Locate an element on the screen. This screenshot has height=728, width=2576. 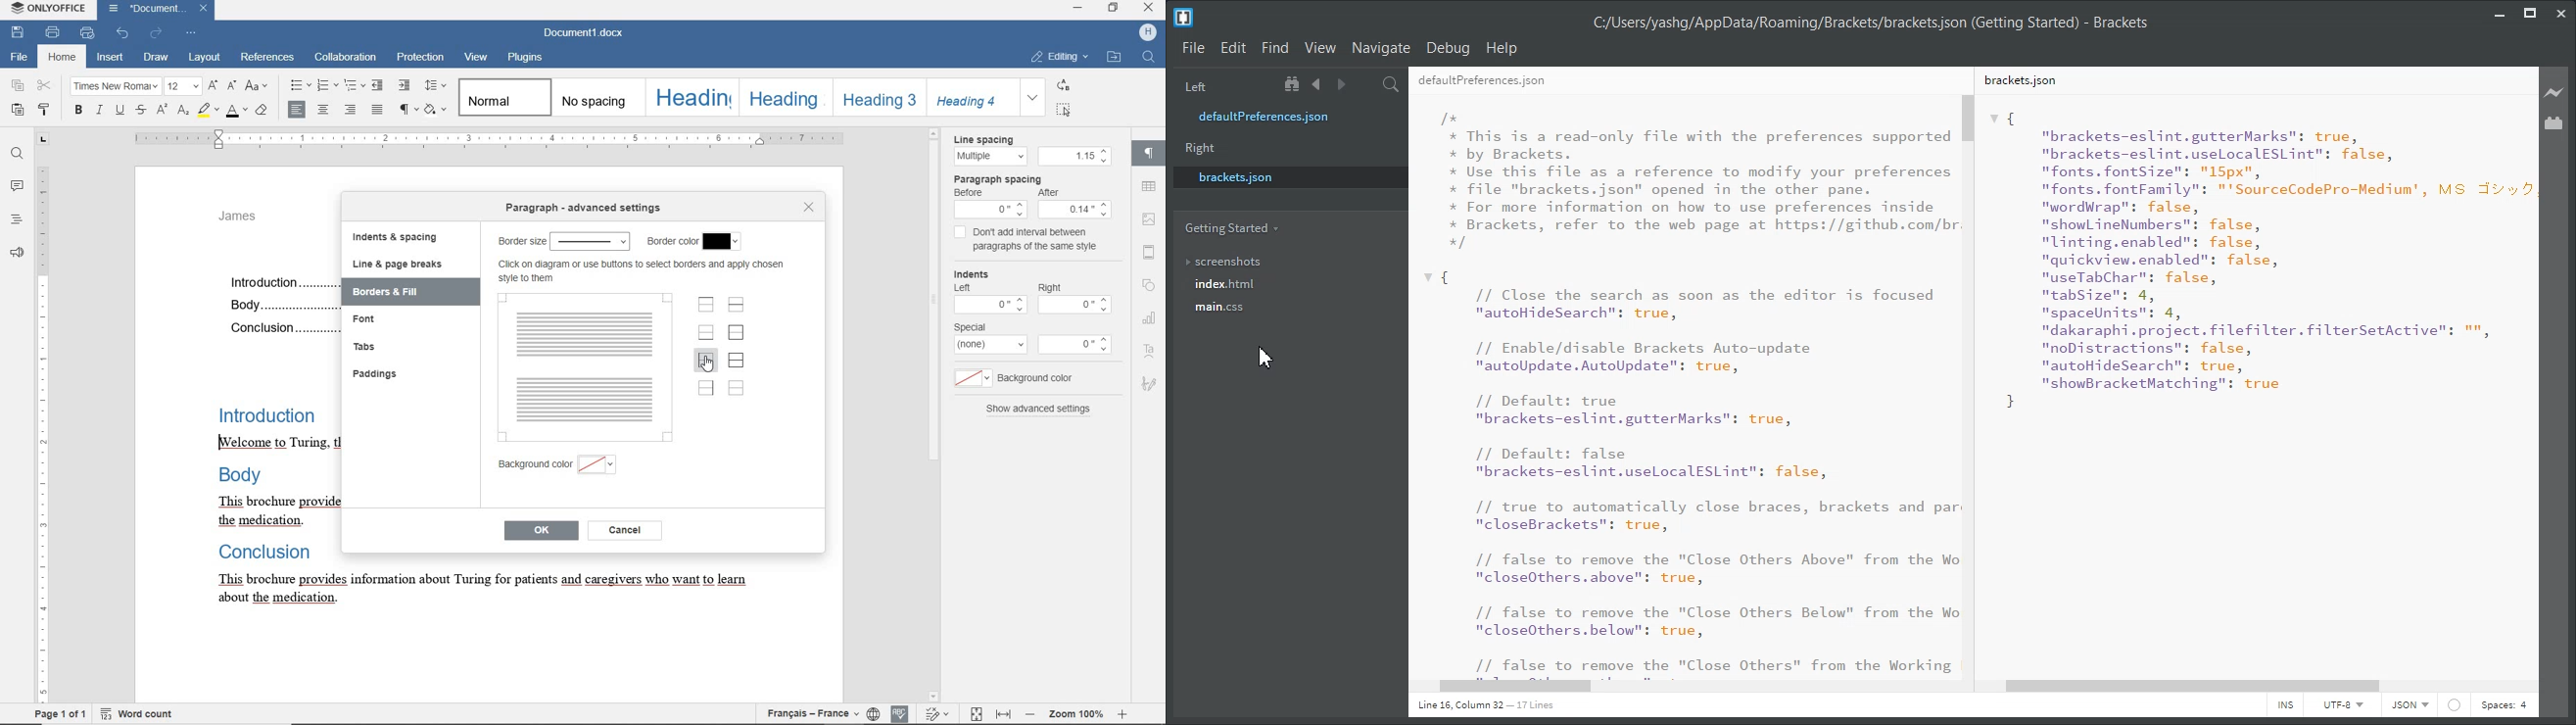
customize quick access toolbar is located at coordinates (192, 33).